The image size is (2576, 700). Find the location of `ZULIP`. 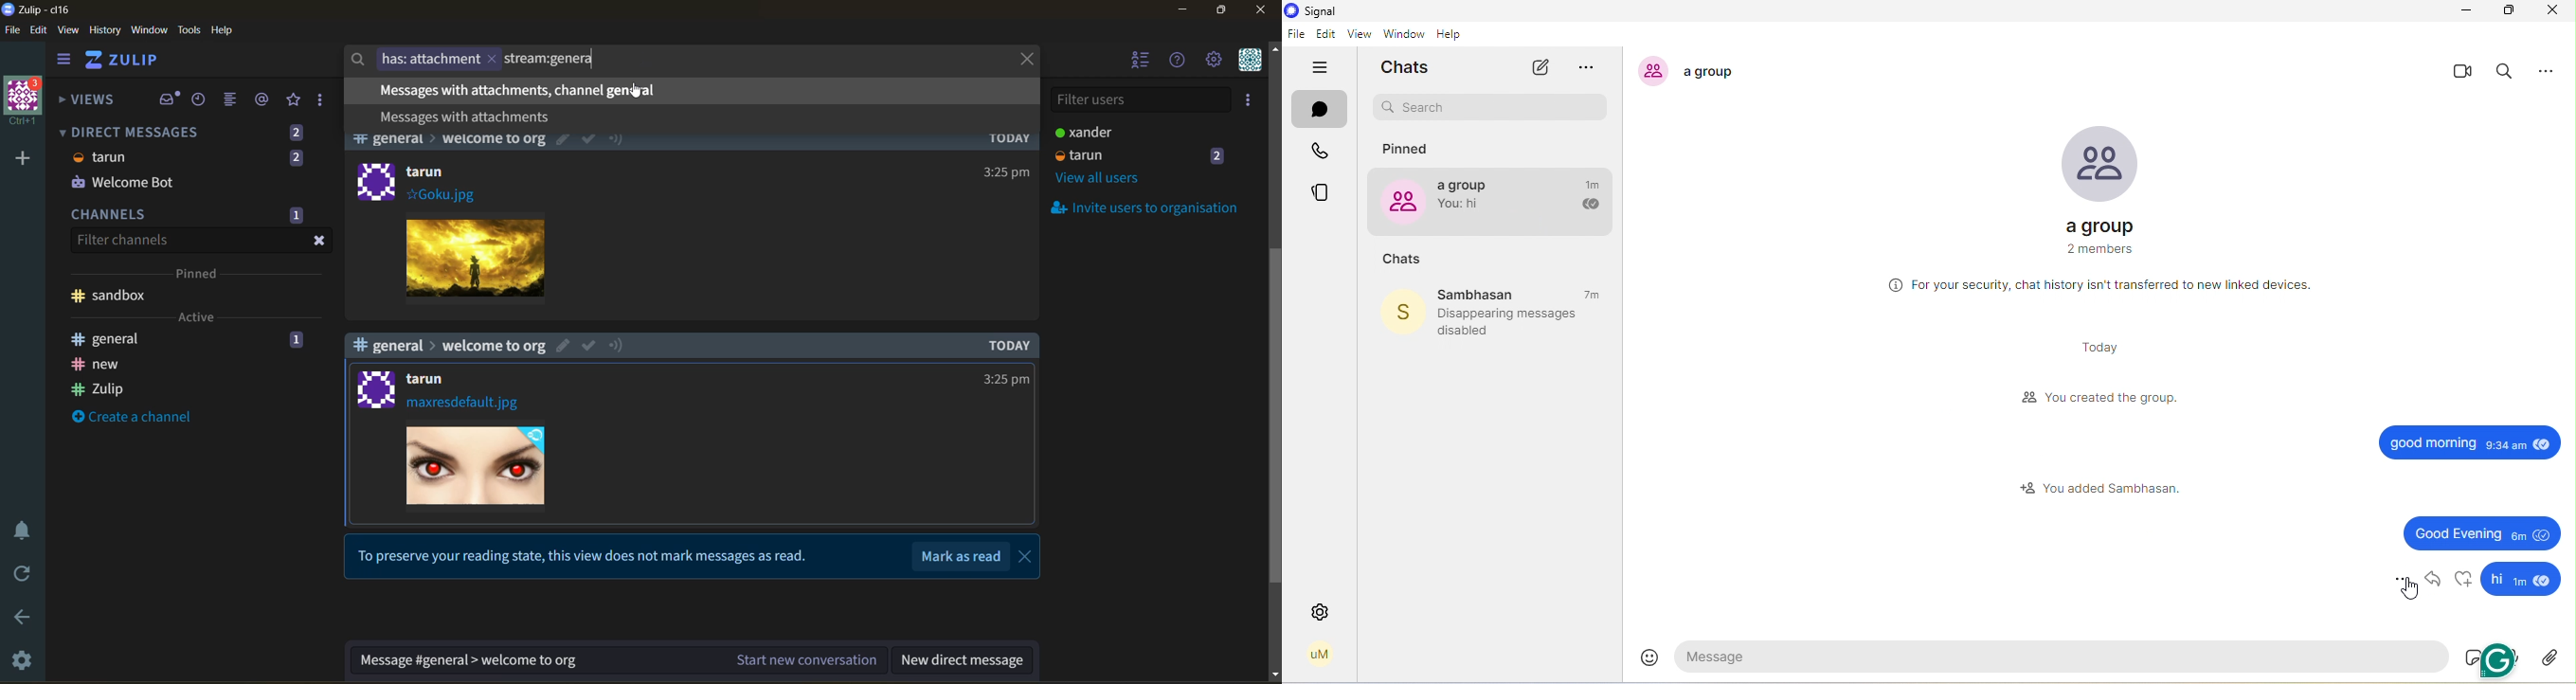

ZULIP is located at coordinates (124, 59).